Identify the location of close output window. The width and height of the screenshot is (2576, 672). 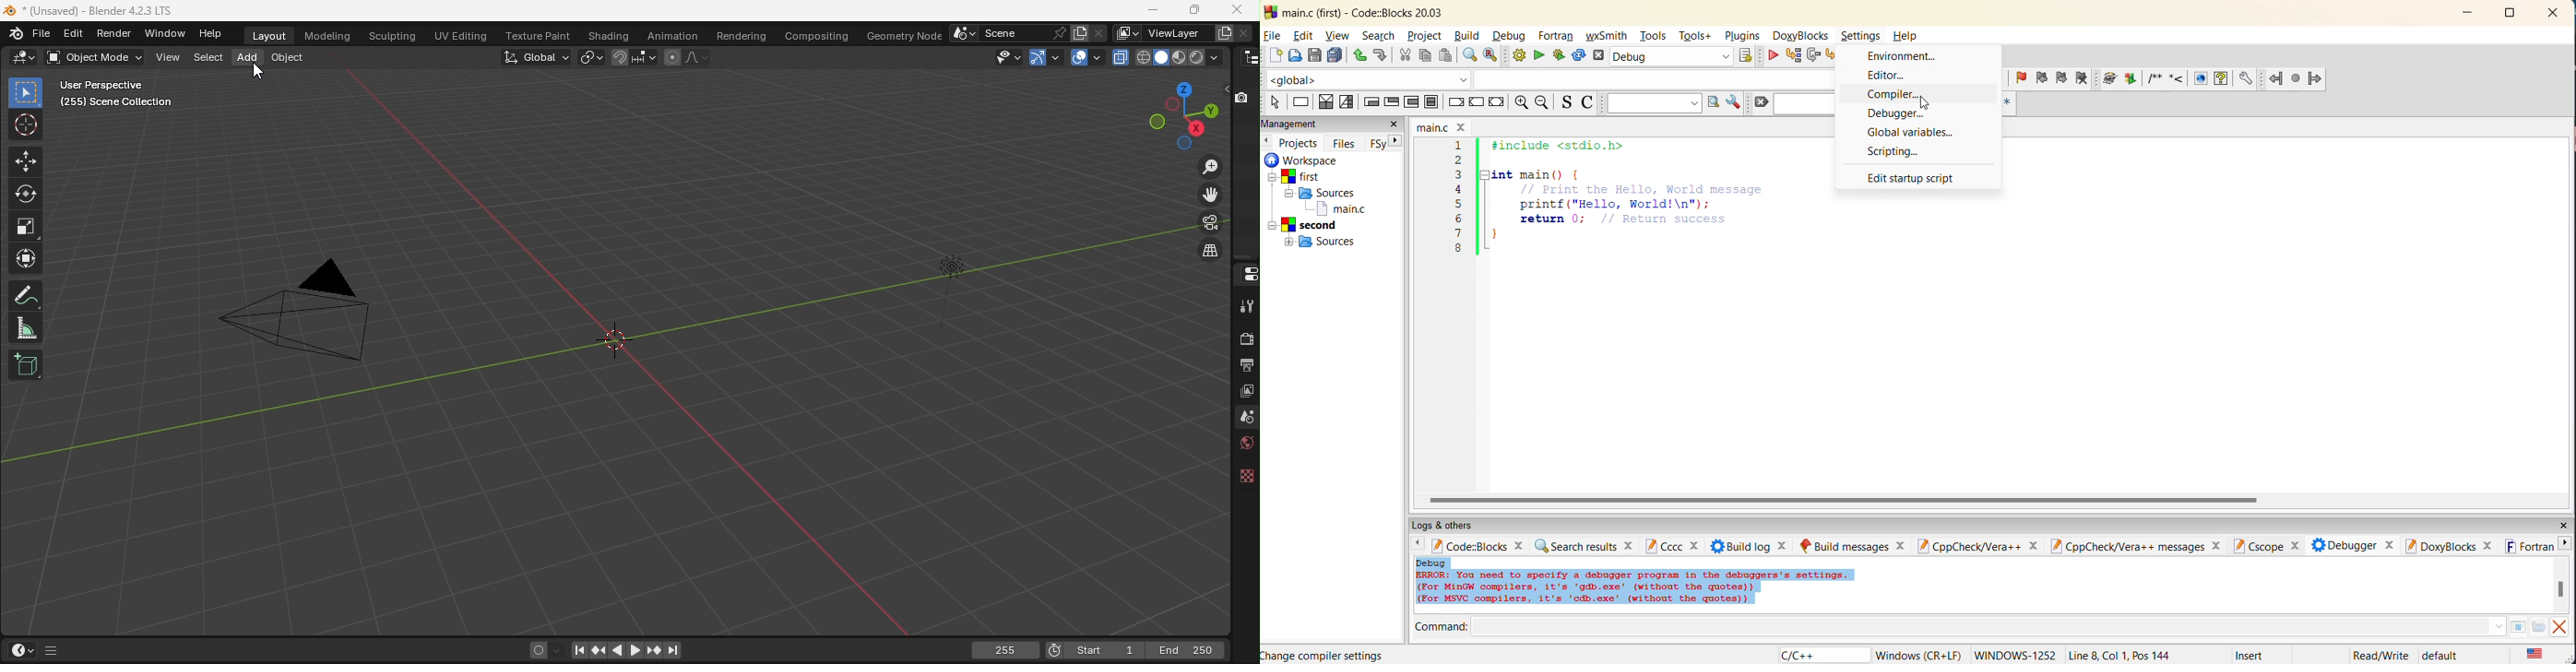
(2562, 627).